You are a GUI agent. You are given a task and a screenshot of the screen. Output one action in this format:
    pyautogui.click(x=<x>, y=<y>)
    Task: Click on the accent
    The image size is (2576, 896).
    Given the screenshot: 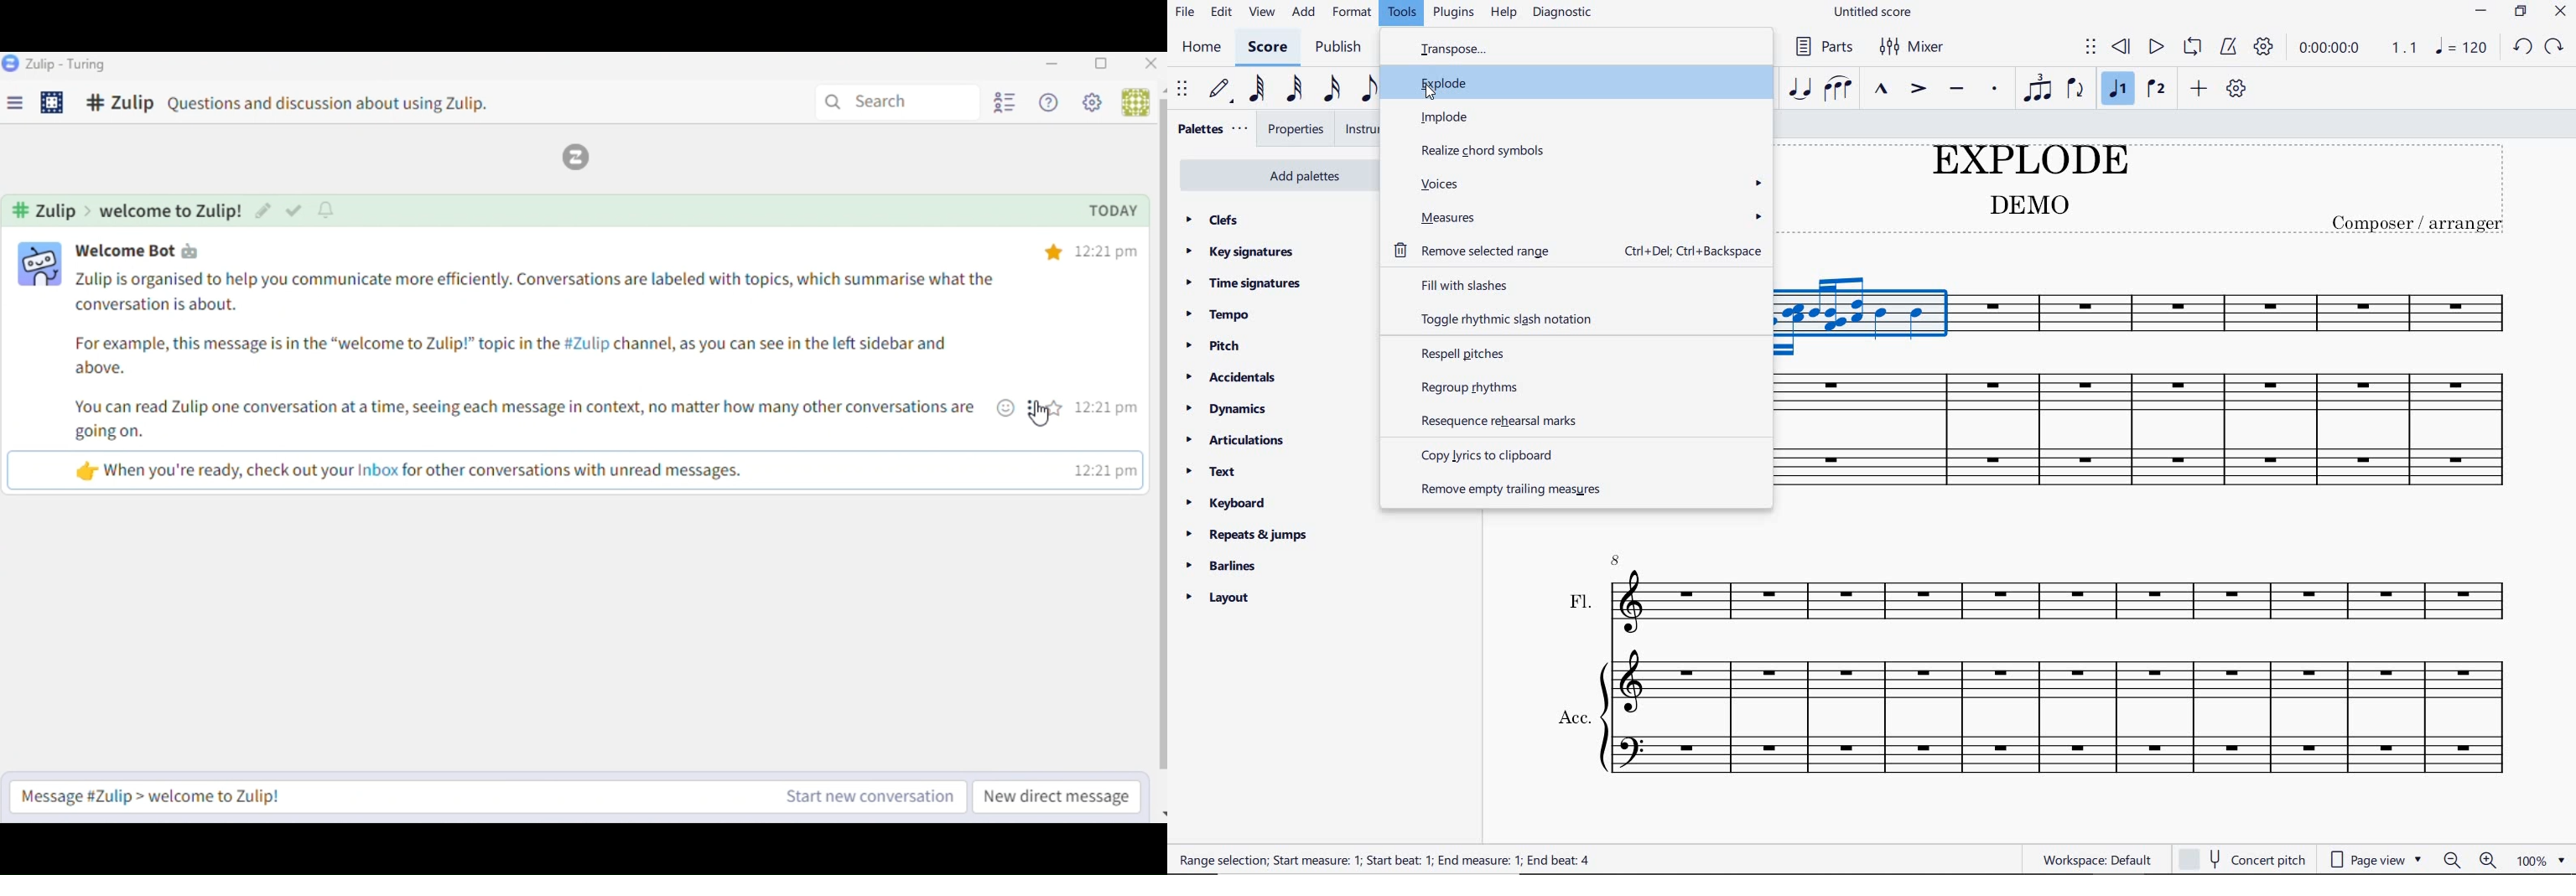 What is the action you would take?
    pyautogui.click(x=1915, y=90)
    